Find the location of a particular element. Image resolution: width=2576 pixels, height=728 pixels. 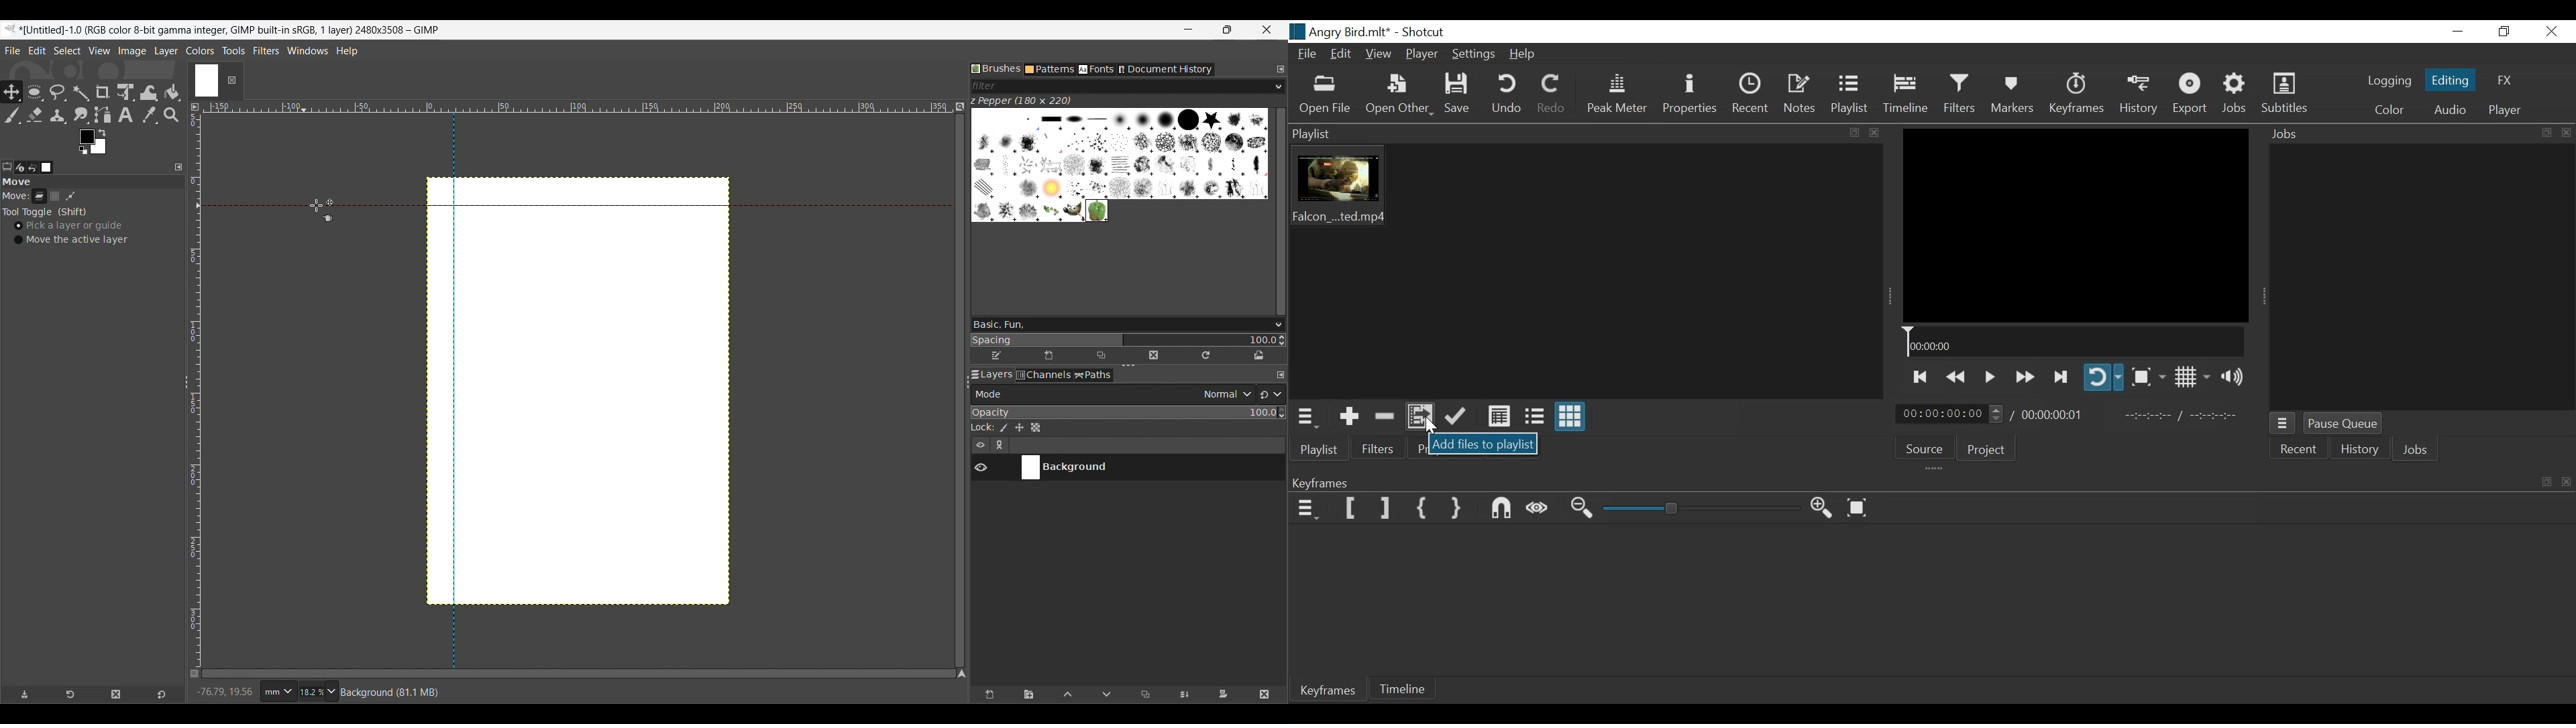

Keyframes is located at coordinates (2078, 94).